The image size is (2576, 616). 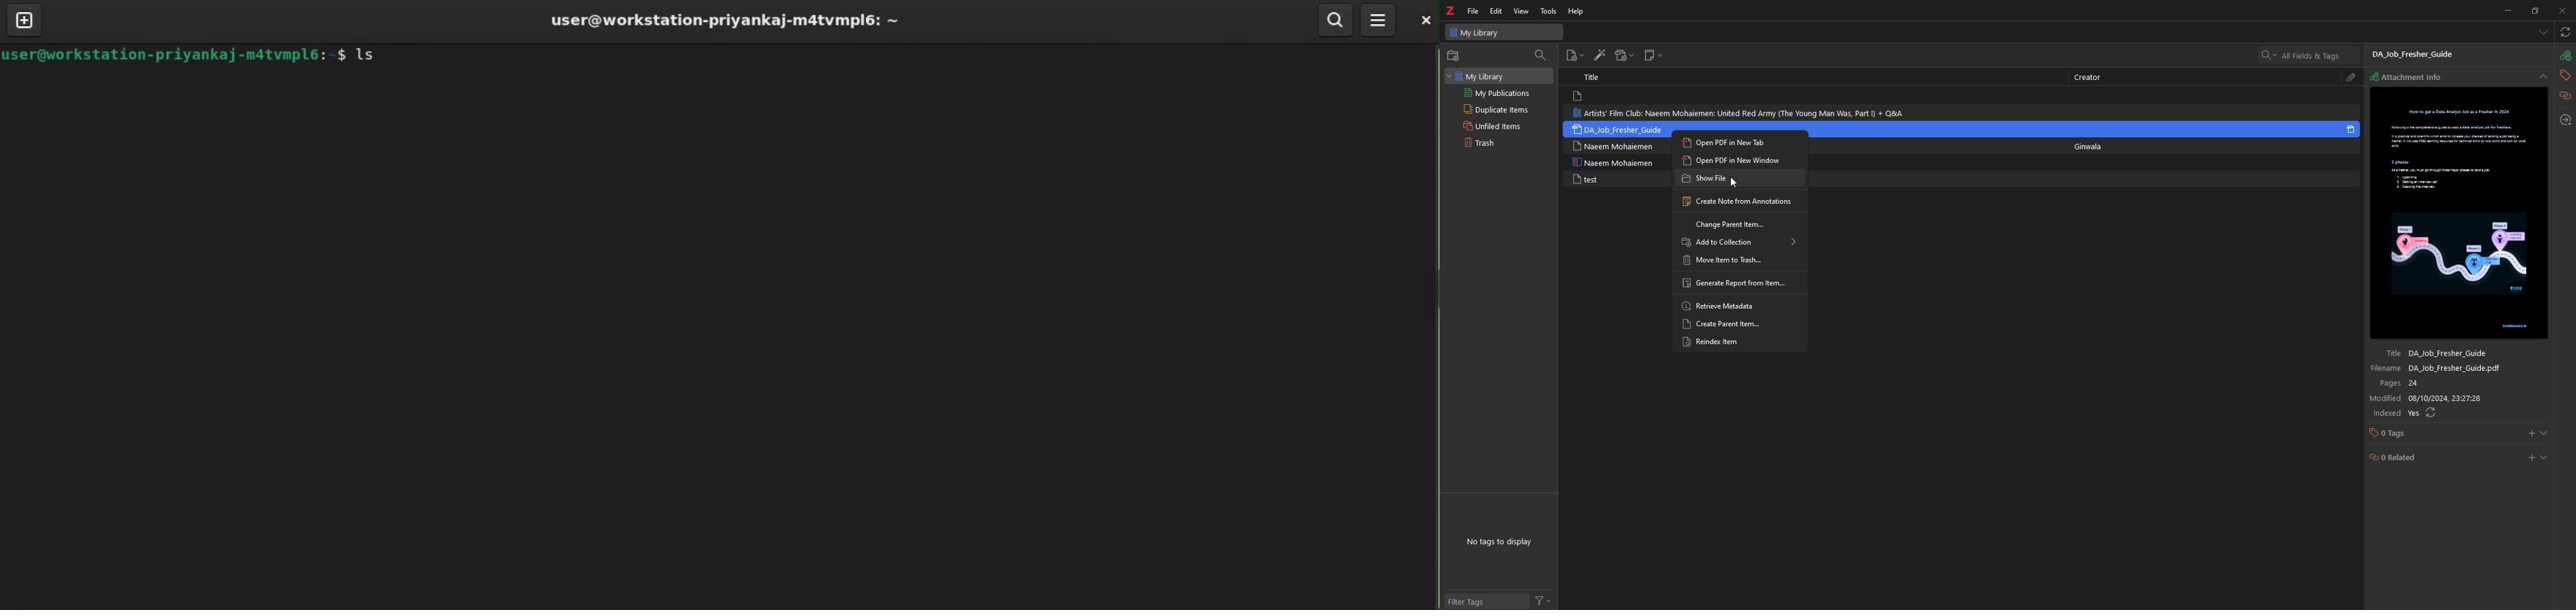 What do you see at coordinates (1737, 343) in the screenshot?
I see `reindex item` at bounding box center [1737, 343].